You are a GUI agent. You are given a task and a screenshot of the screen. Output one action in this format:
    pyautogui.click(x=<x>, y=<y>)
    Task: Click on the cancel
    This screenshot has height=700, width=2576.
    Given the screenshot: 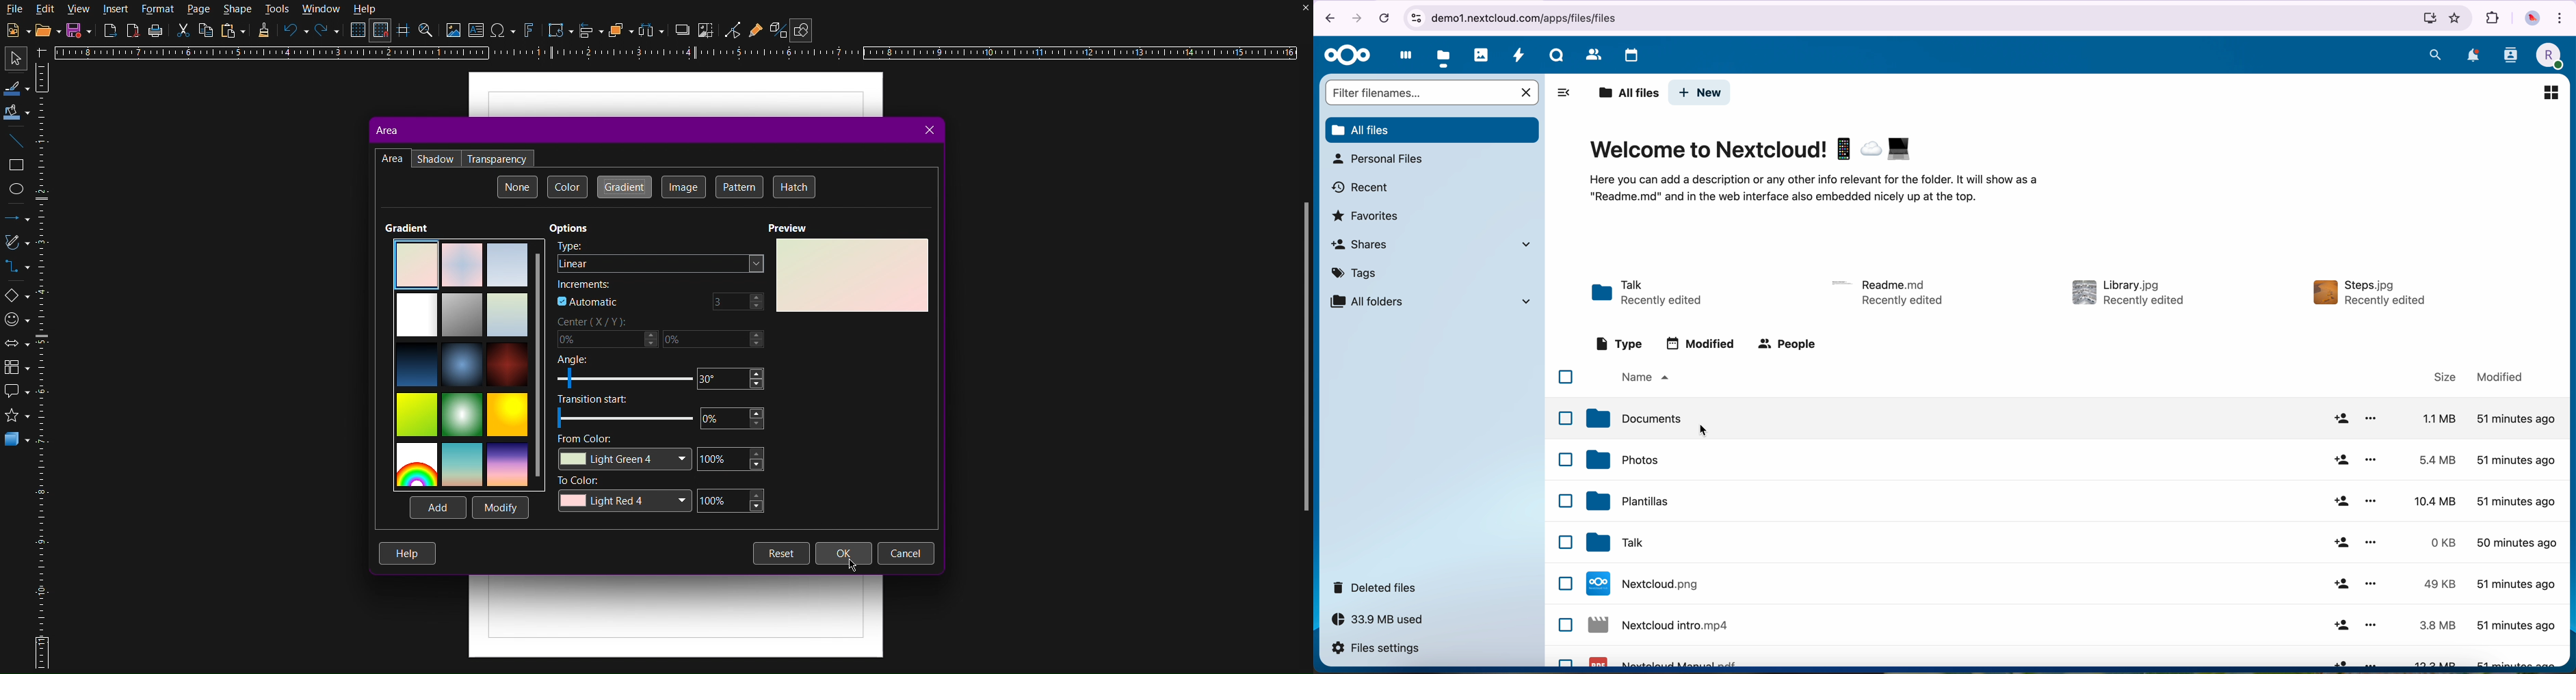 What is the action you would take?
    pyautogui.click(x=1384, y=18)
    